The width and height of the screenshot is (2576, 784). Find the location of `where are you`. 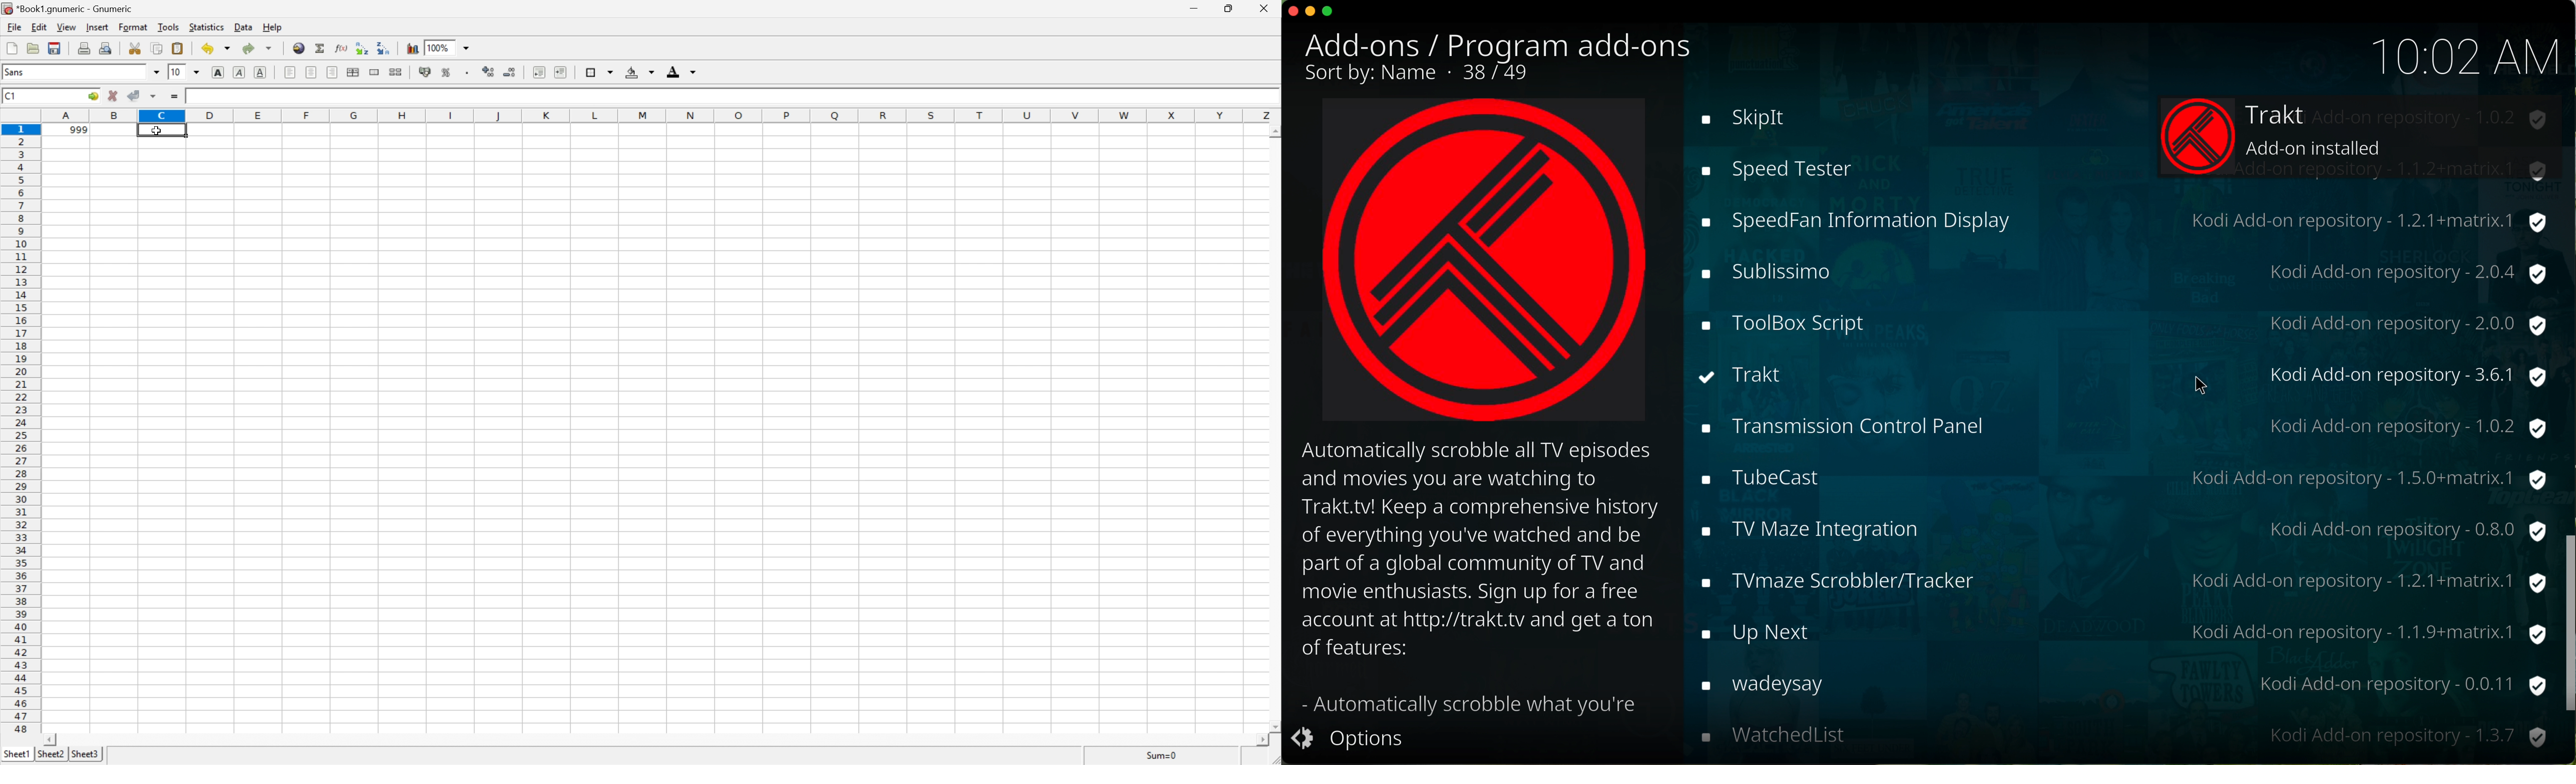

where are you is located at coordinates (2126, 631).